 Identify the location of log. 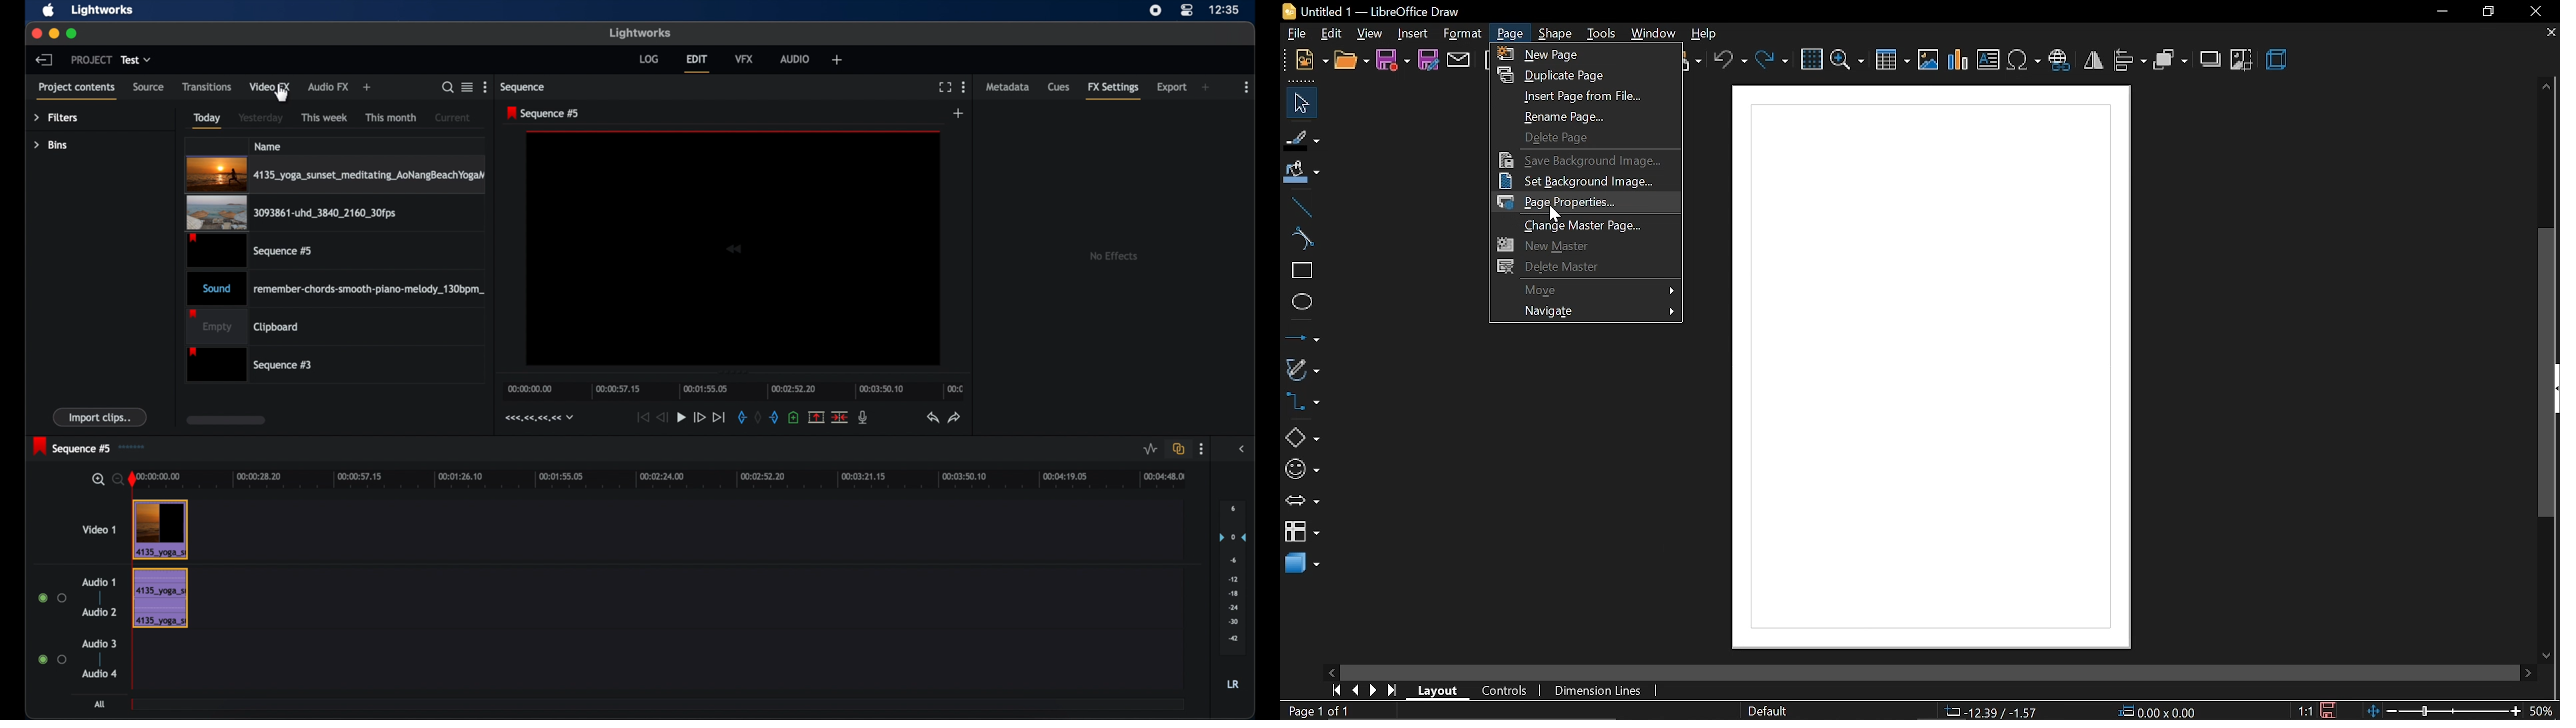
(649, 59).